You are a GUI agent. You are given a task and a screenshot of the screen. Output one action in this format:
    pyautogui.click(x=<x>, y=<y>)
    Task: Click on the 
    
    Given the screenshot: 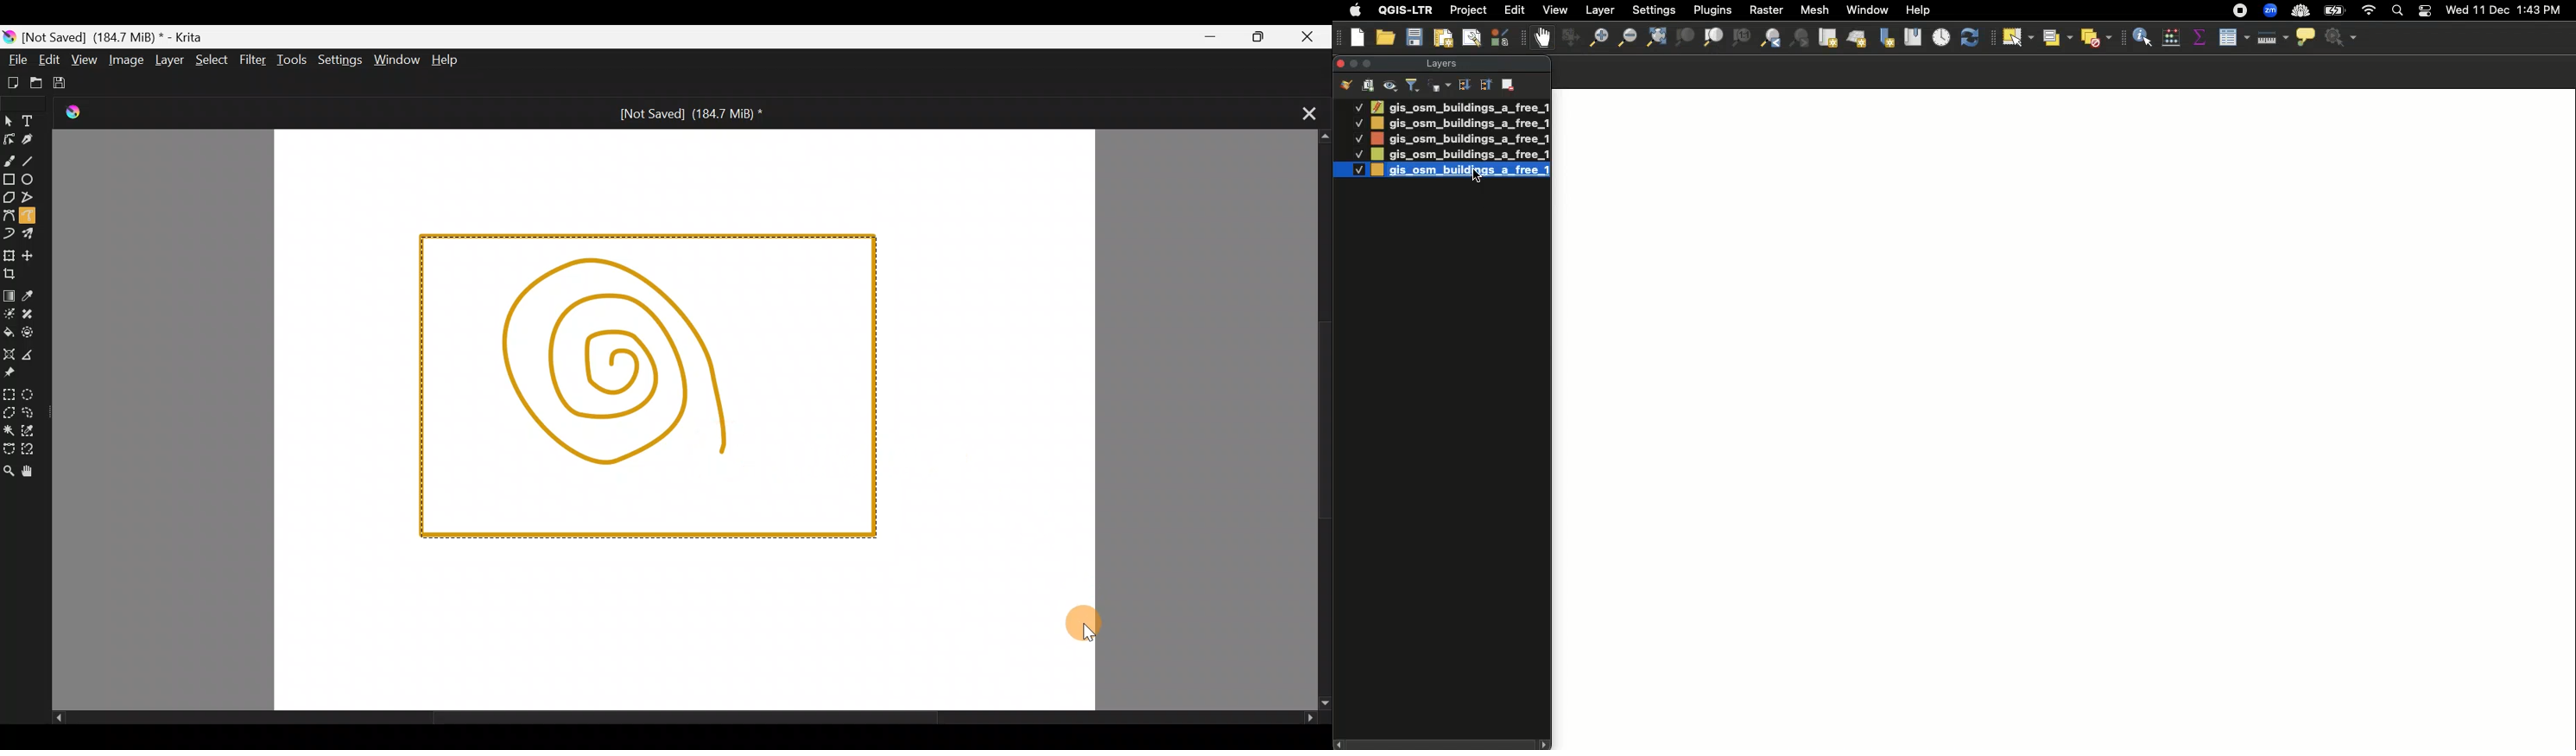 What is the action you would take?
    pyautogui.click(x=1994, y=37)
    